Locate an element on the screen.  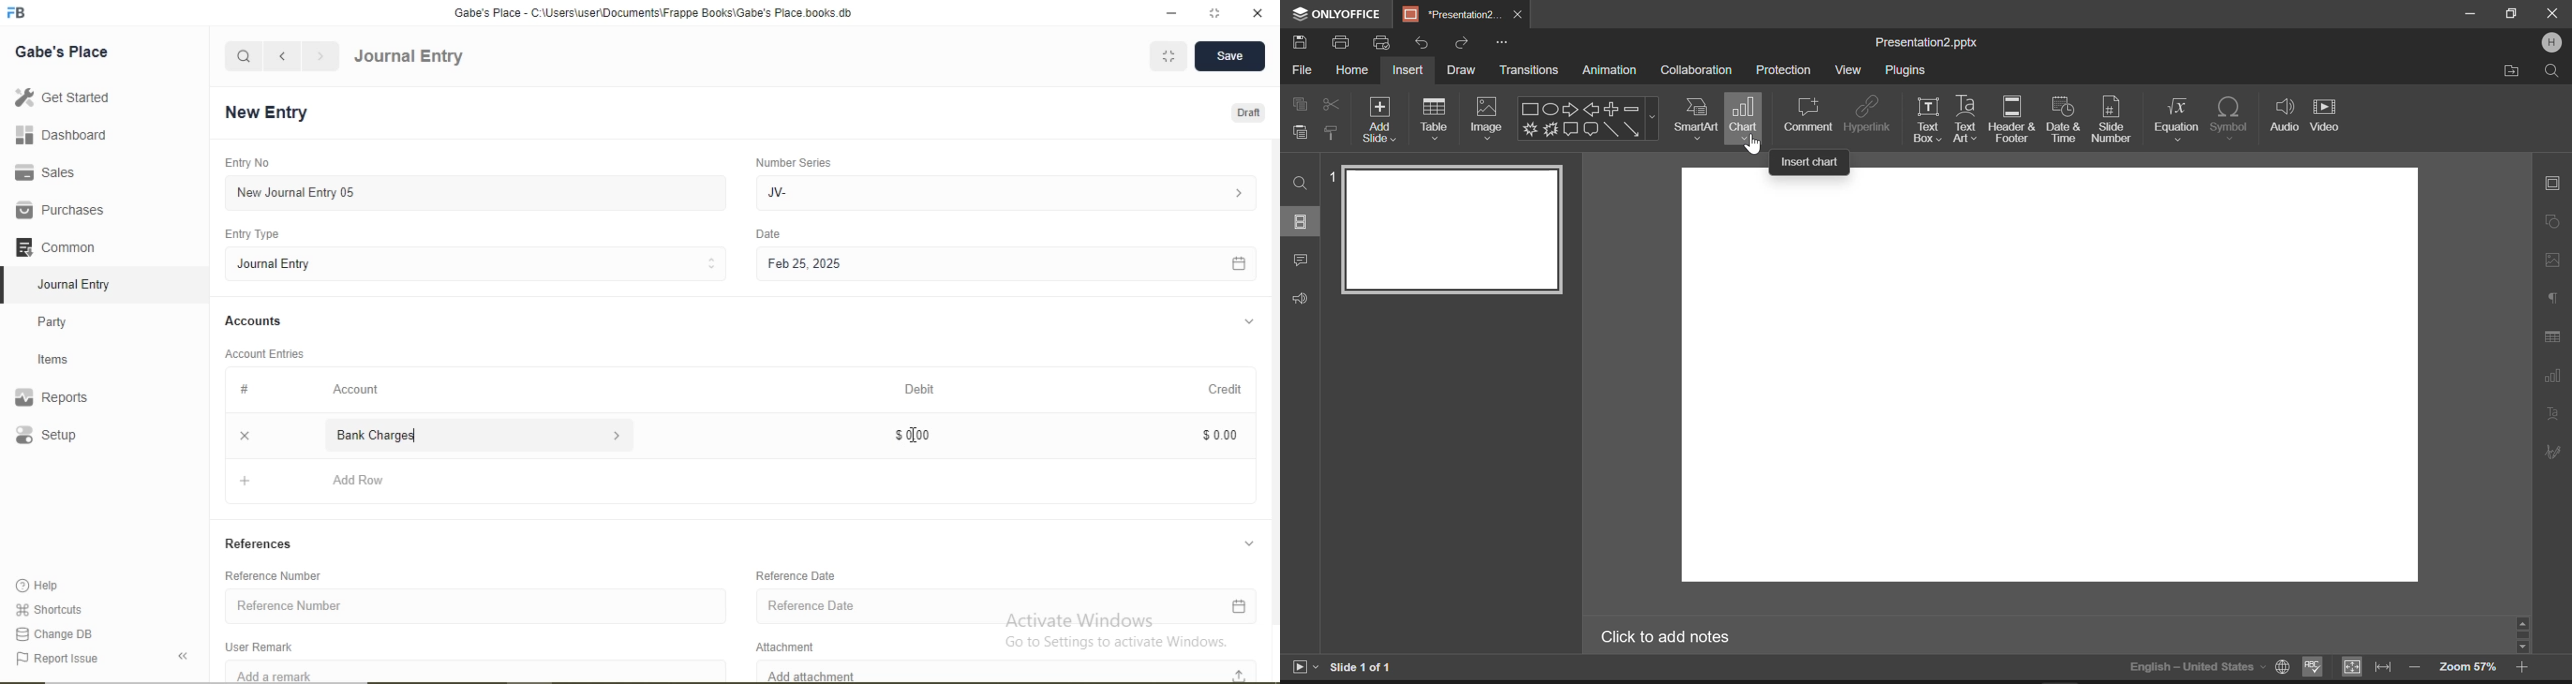
Table Settings is located at coordinates (2553, 337).